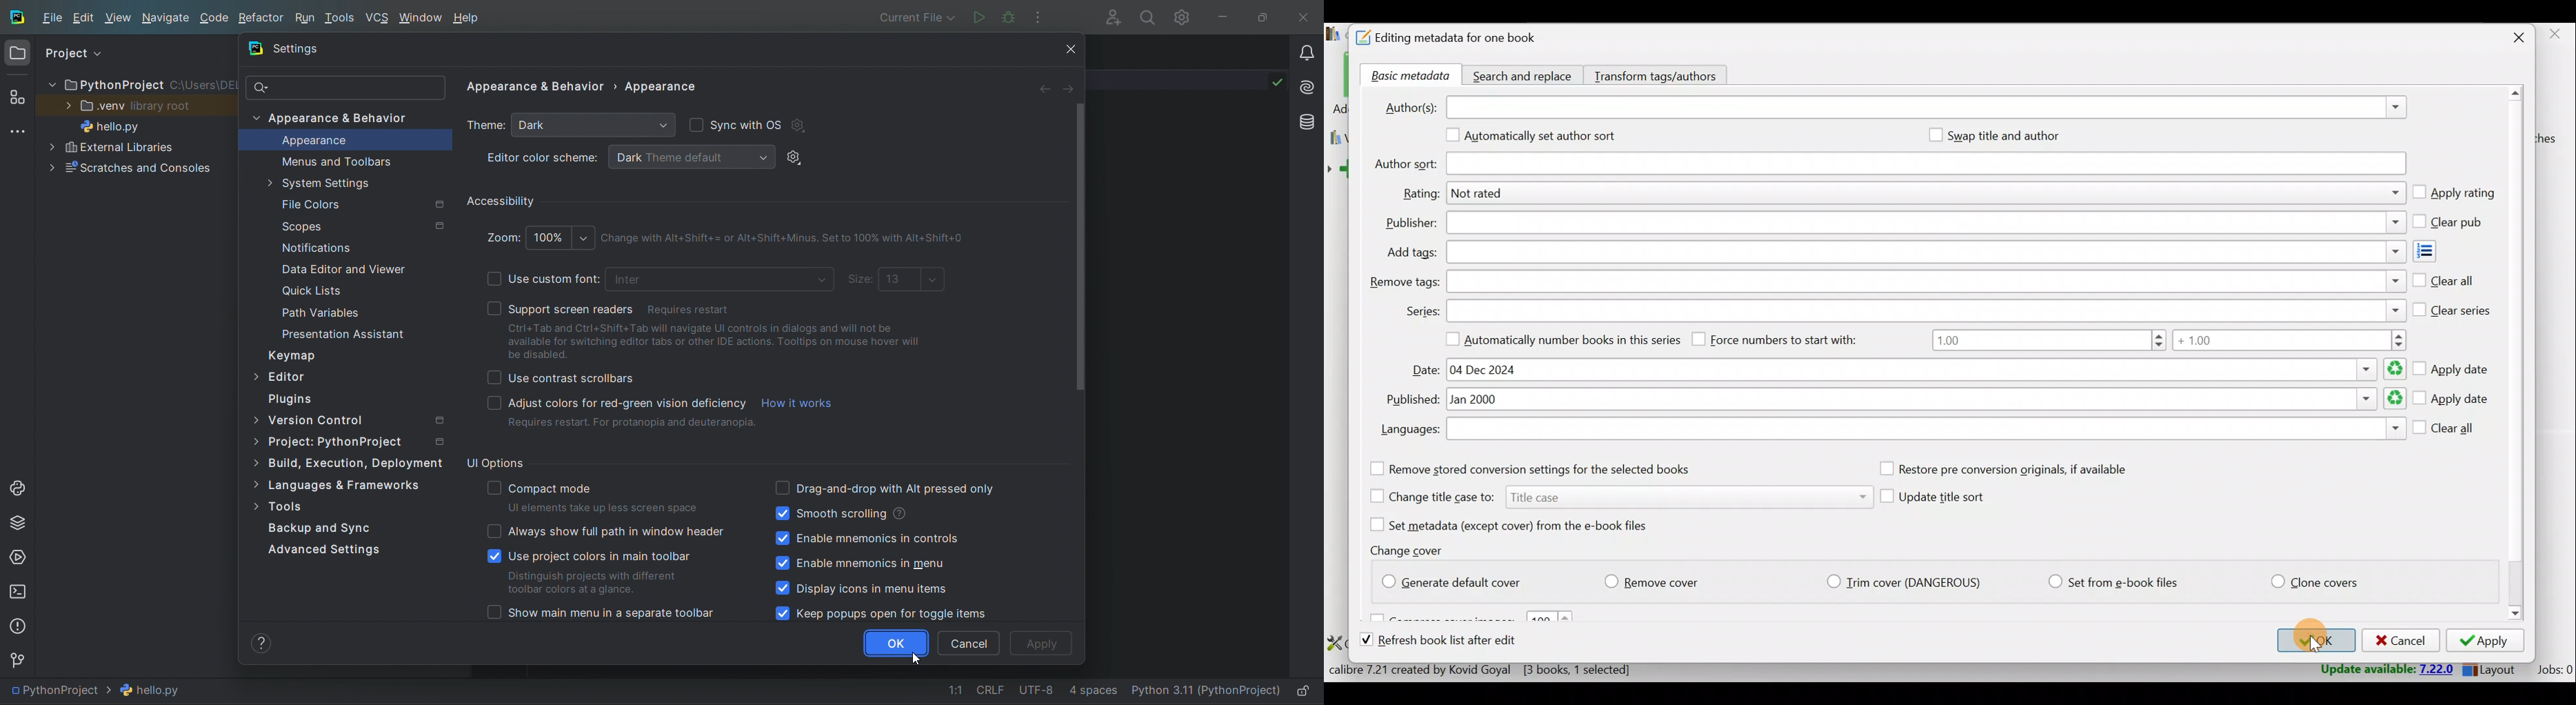 This screenshot has height=728, width=2576. What do you see at coordinates (1548, 469) in the screenshot?
I see `Remove stored conversion settings for the selected books` at bounding box center [1548, 469].